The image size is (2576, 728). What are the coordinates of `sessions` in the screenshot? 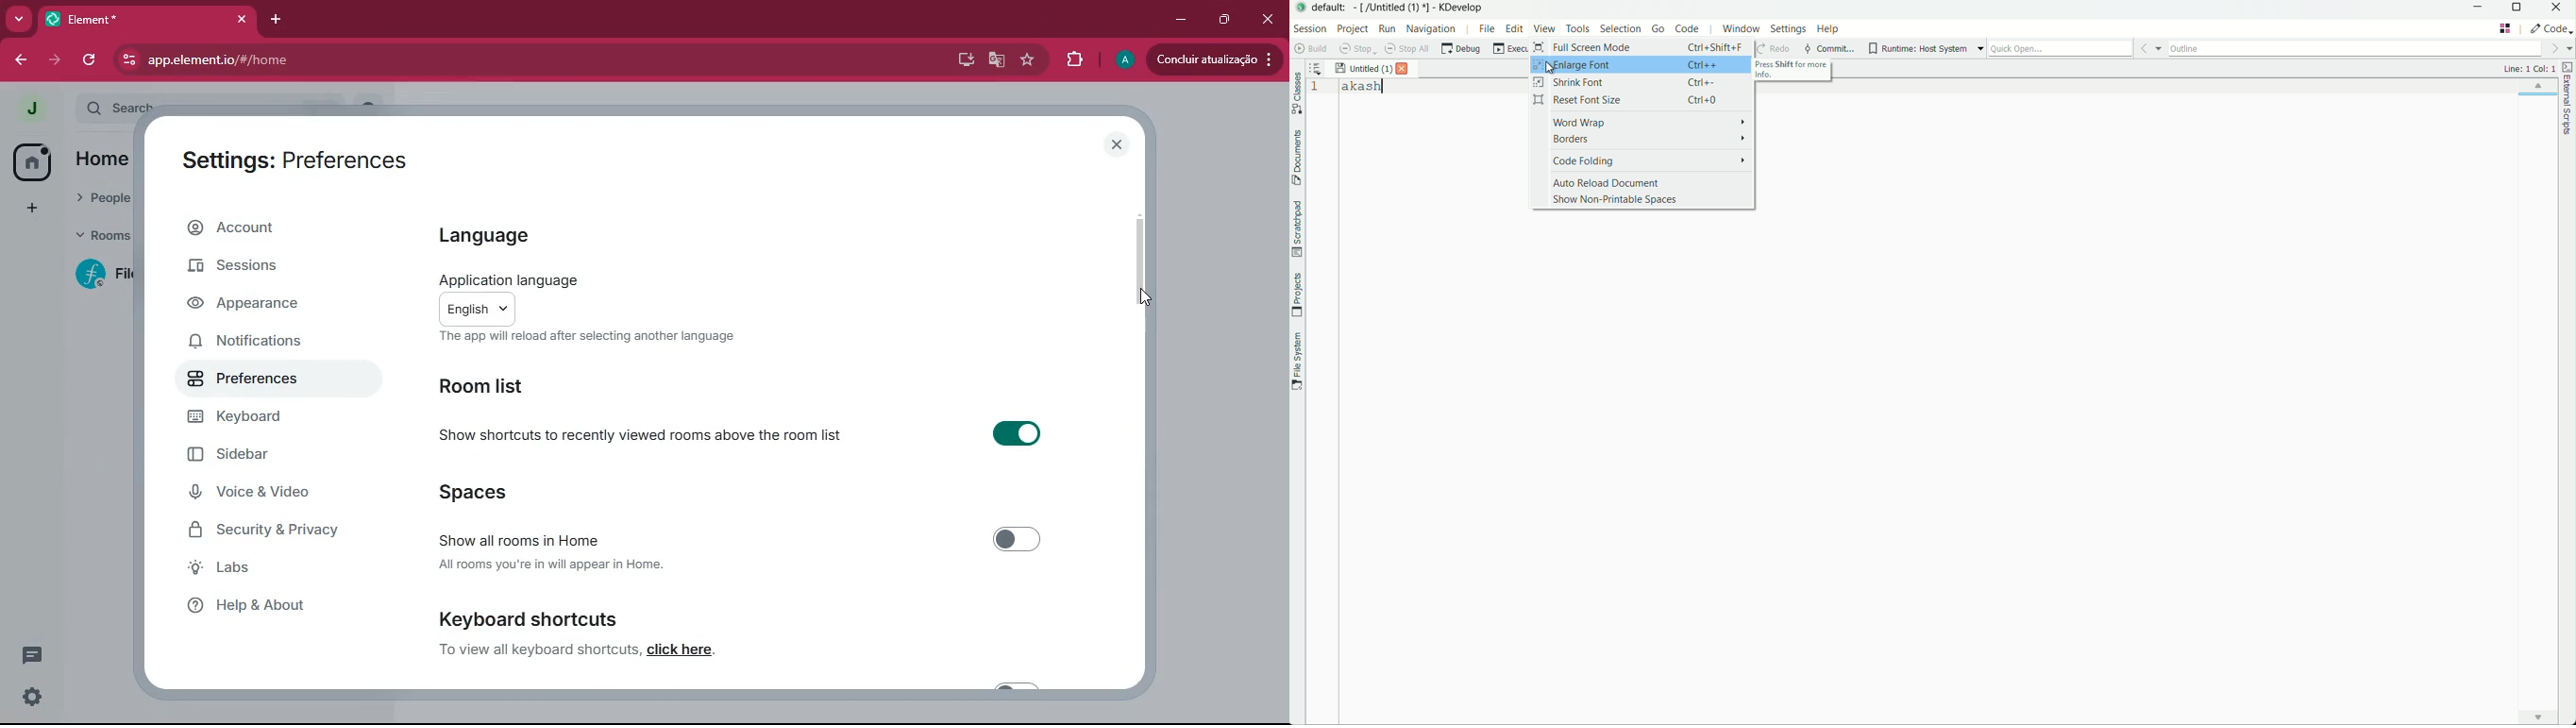 It's located at (265, 266).